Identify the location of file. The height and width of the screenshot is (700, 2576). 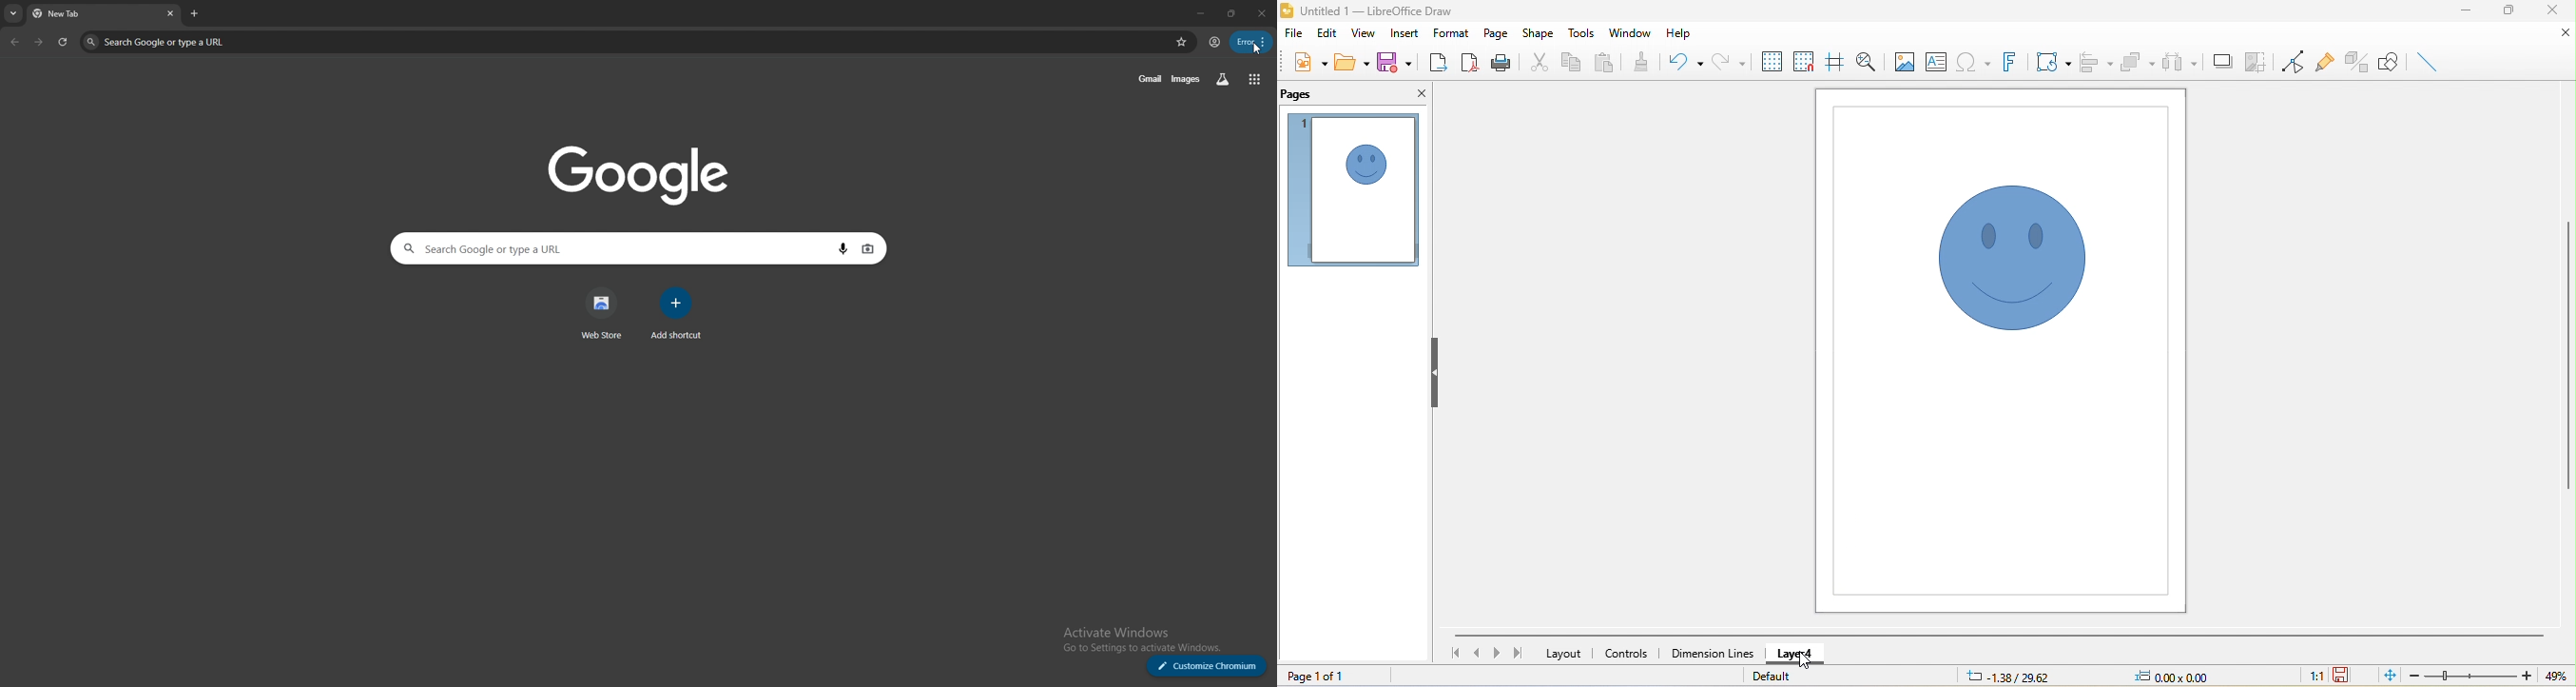
(1294, 36).